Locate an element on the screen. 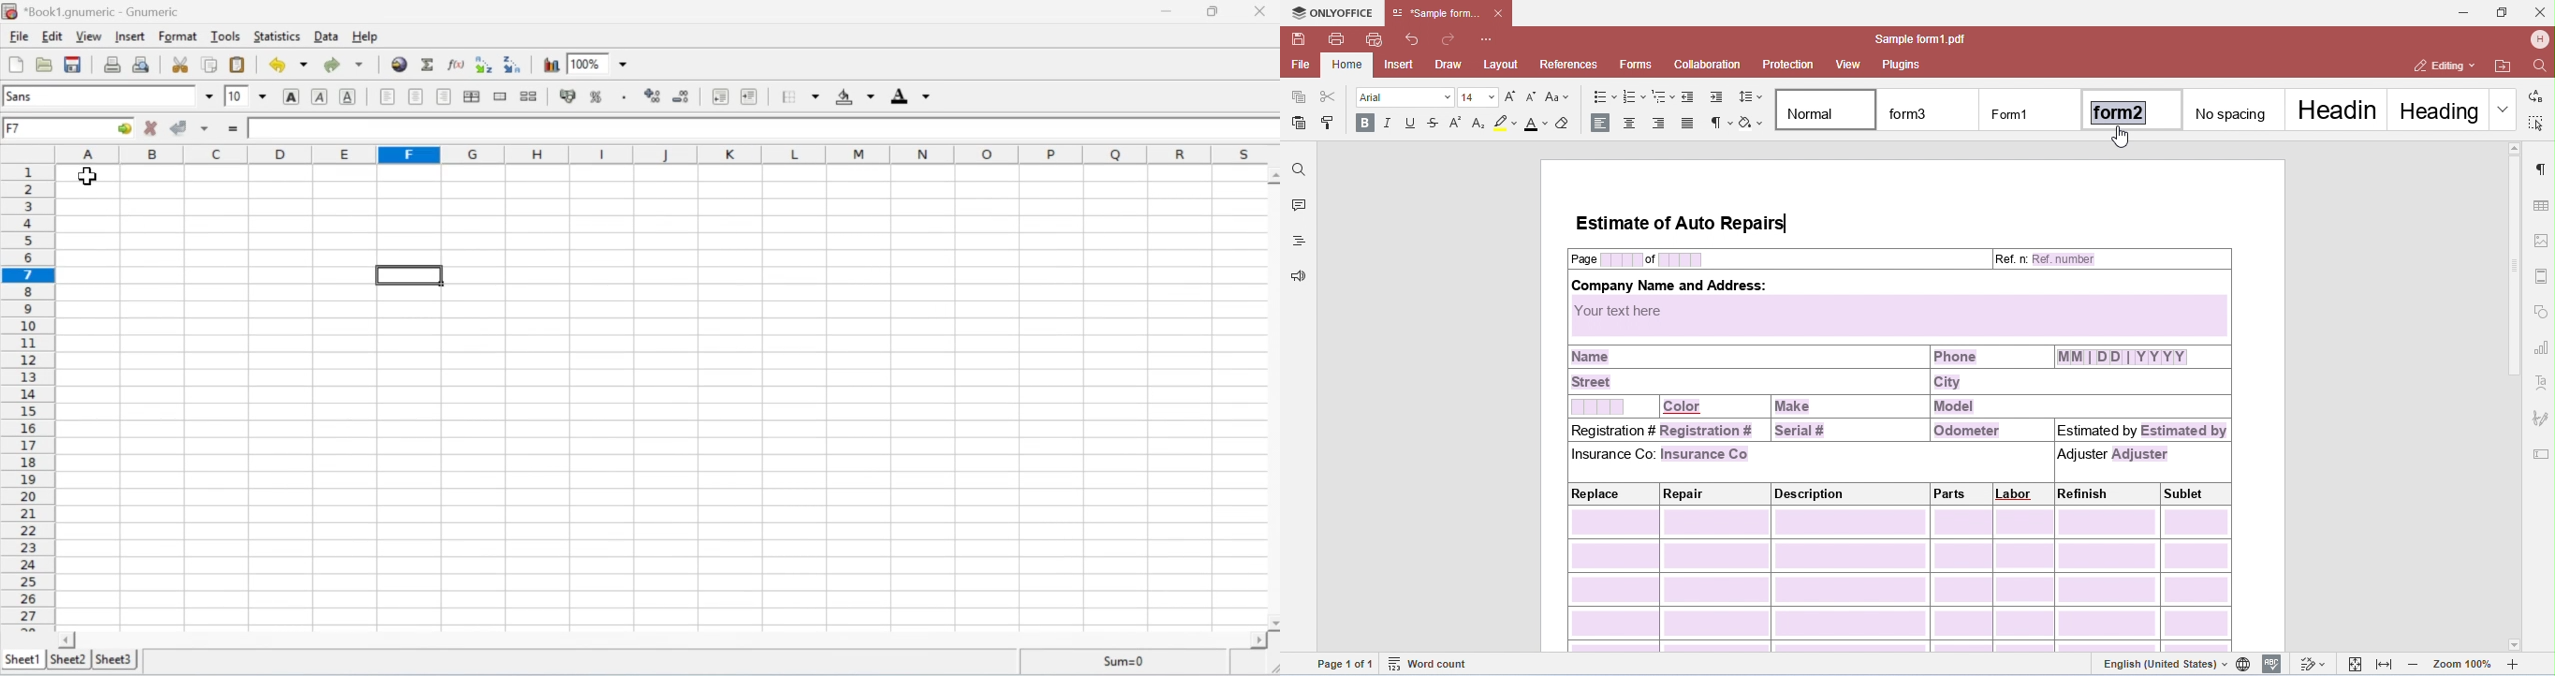 This screenshot has width=2576, height=700.  is located at coordinates (290, 97).